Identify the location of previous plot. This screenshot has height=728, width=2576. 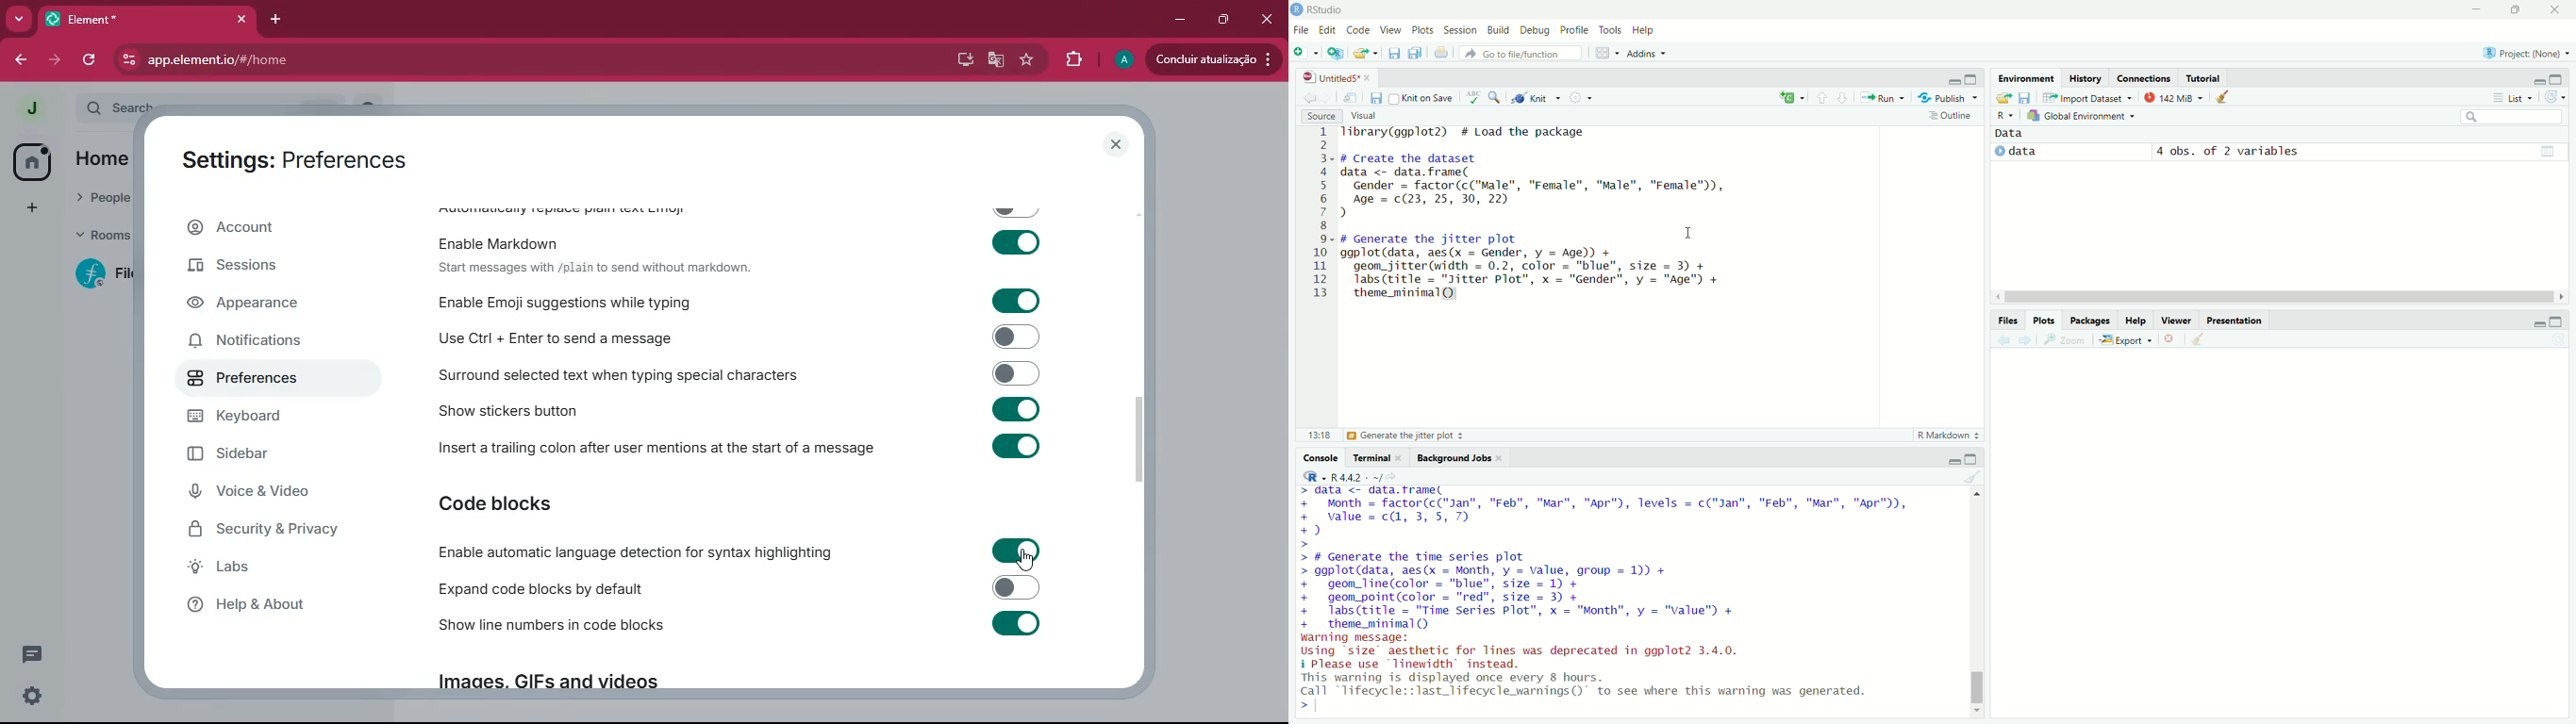
(2002, 340).